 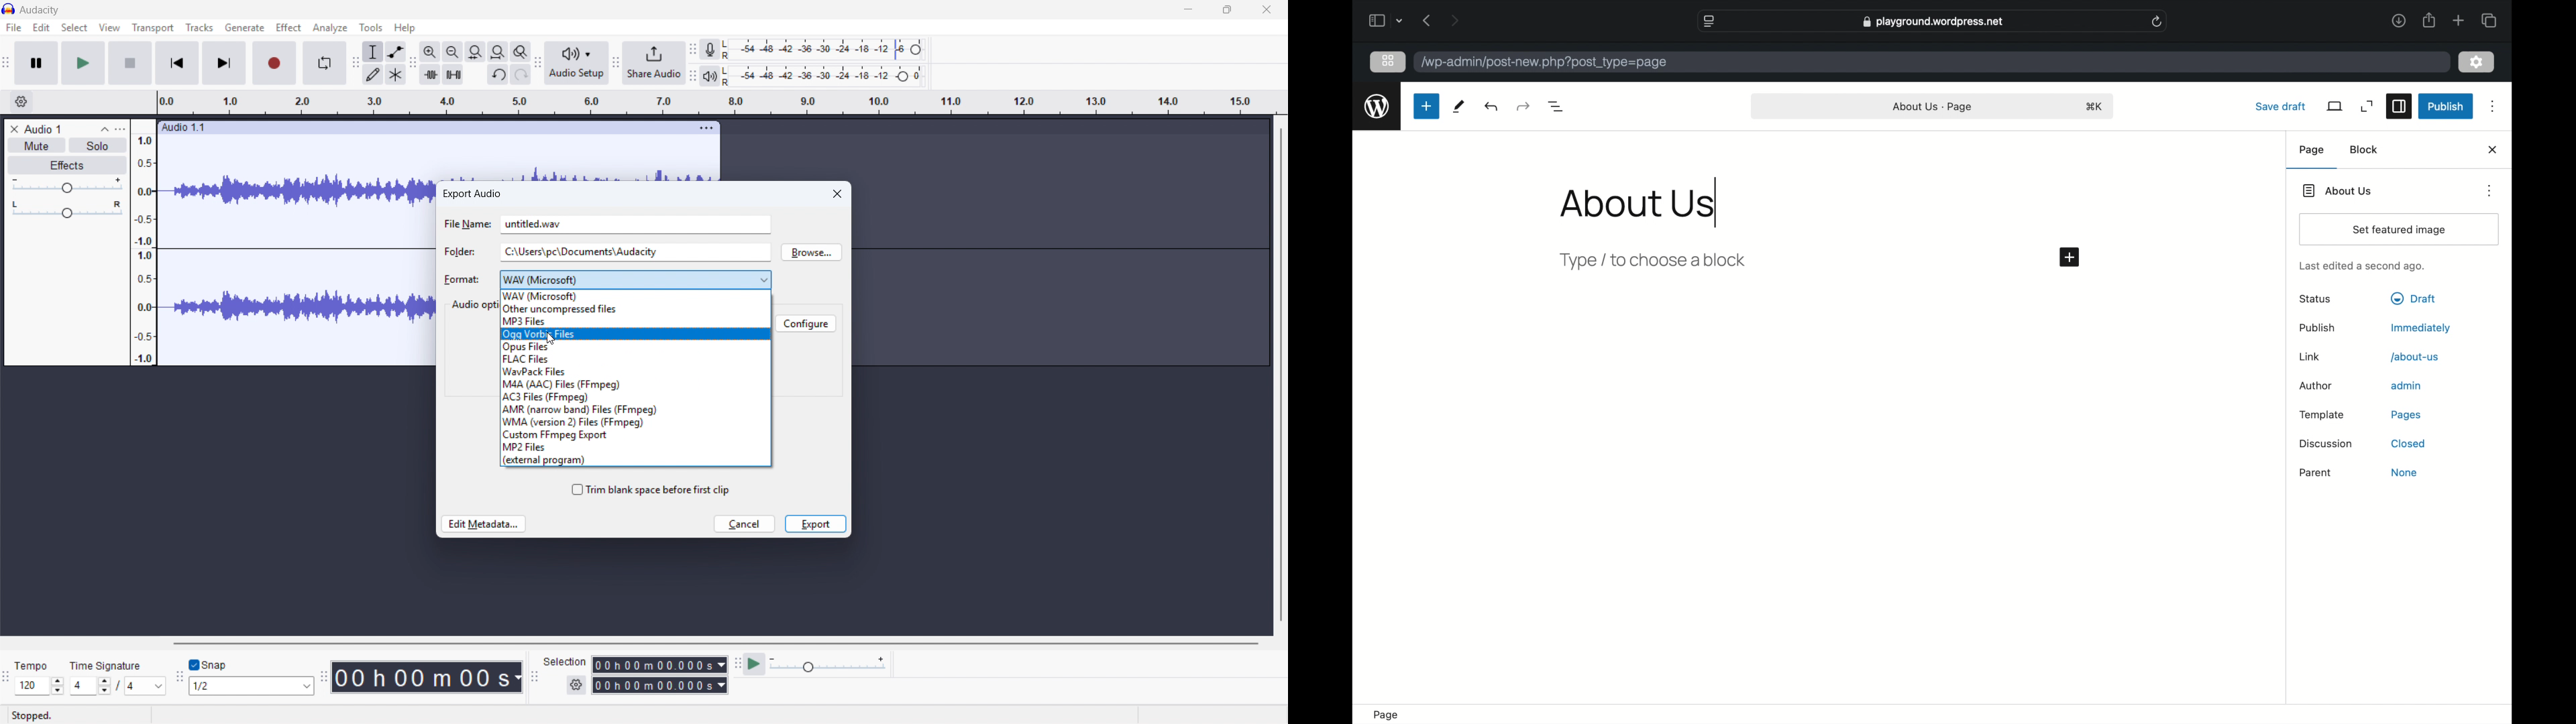 What do you see at coordinates (805, 324) in the screenshot?
I see `configure` at bounding box center [805, 324].